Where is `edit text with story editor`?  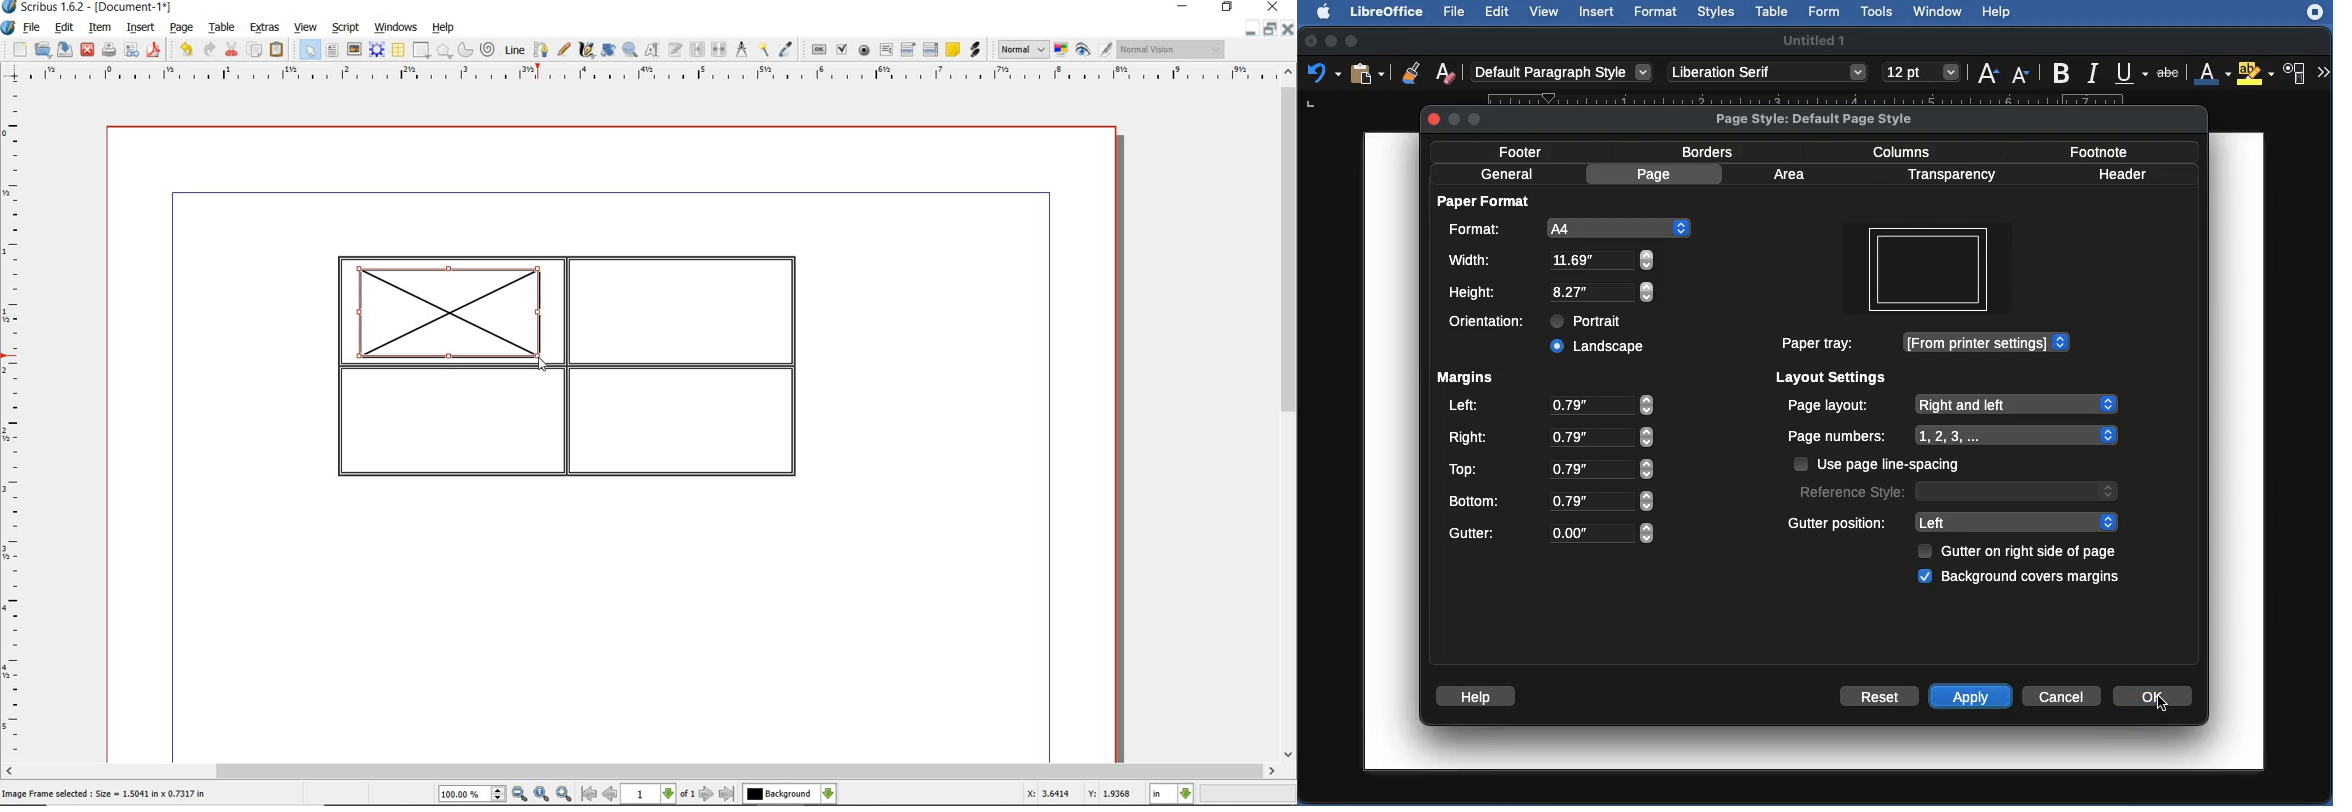
edit text with story editor is located at coordinates (676, 49).